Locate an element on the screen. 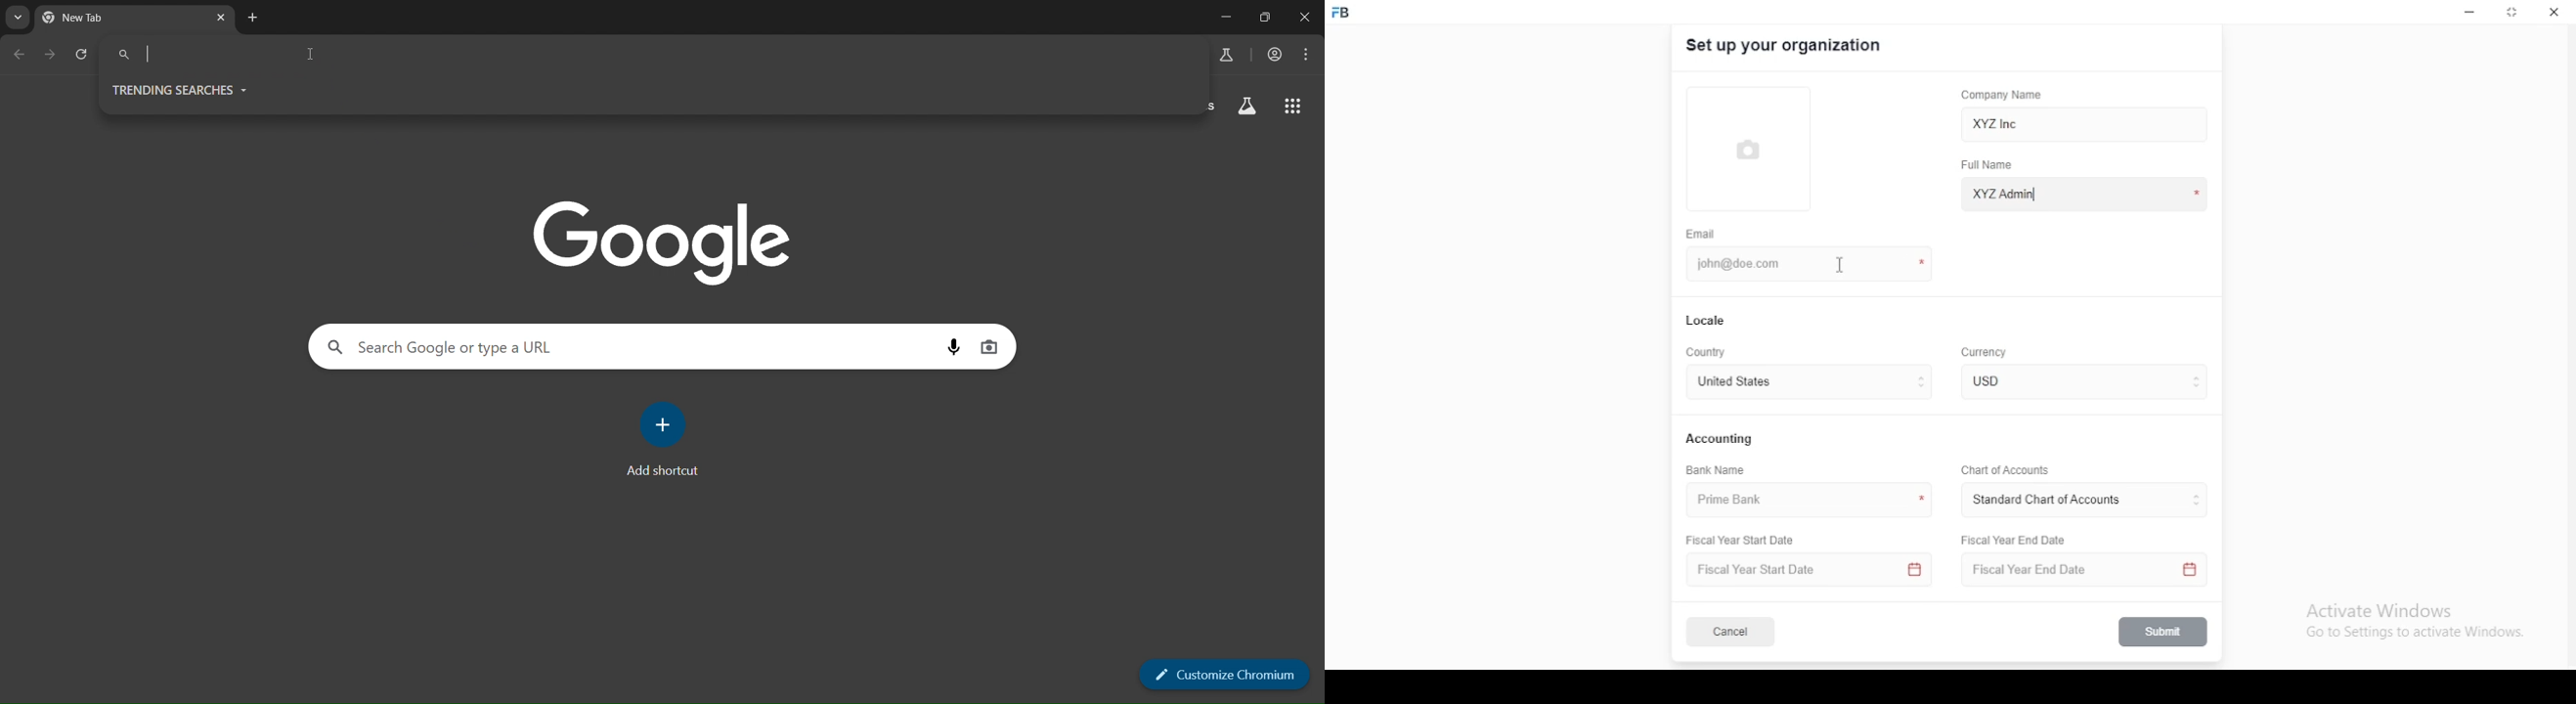 The height and width of the screenshot is (728, 2576). go back one page is located at coordinates (18, 55).